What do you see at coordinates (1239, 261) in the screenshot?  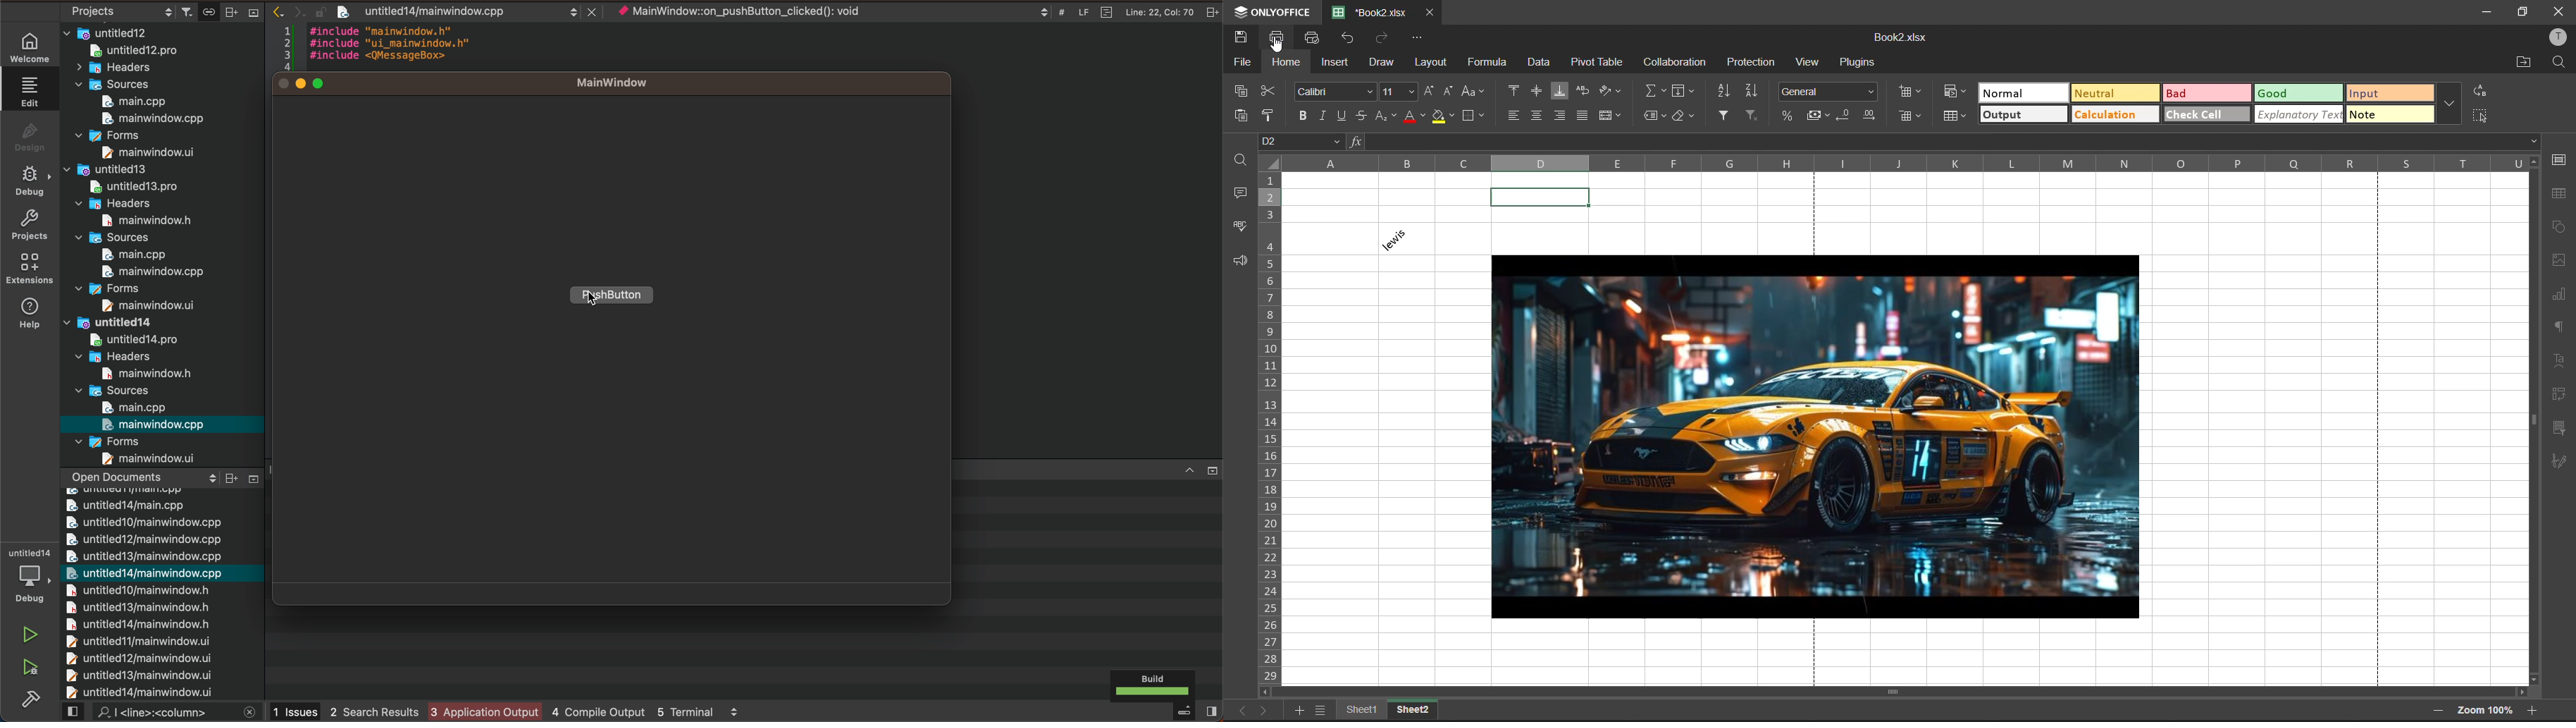 I see `feedback` at bounding box center [1239, 261].